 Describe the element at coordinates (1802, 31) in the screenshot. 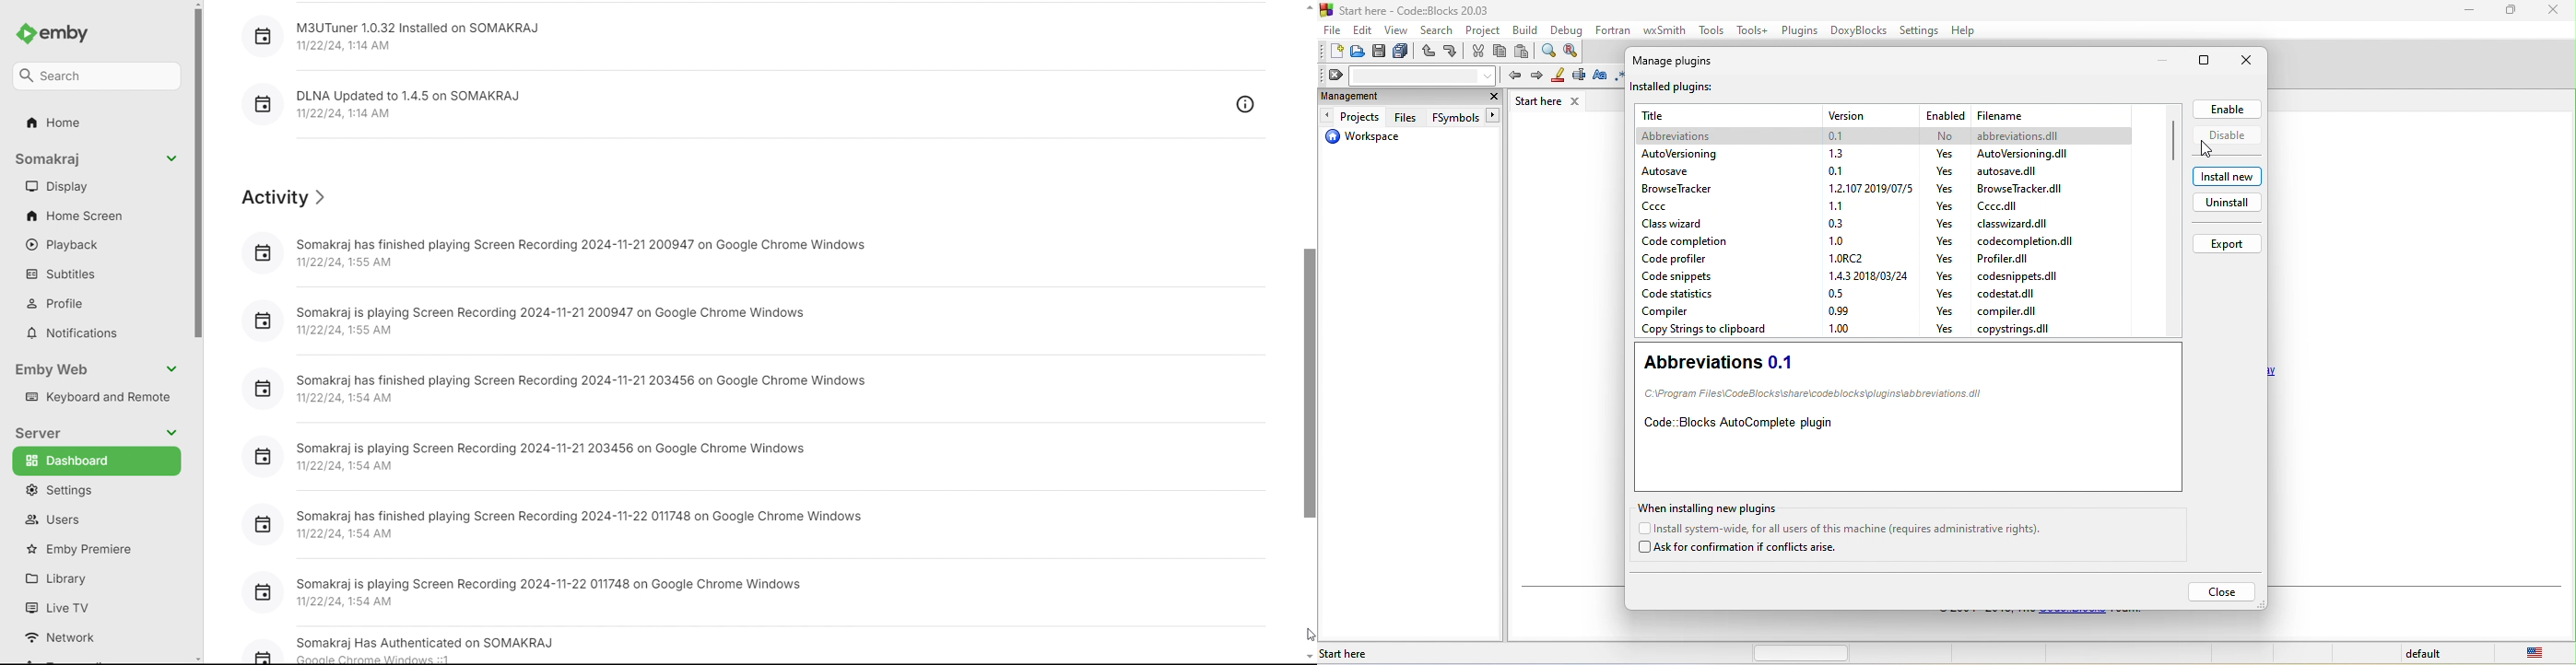

I see `plugins` at that location.